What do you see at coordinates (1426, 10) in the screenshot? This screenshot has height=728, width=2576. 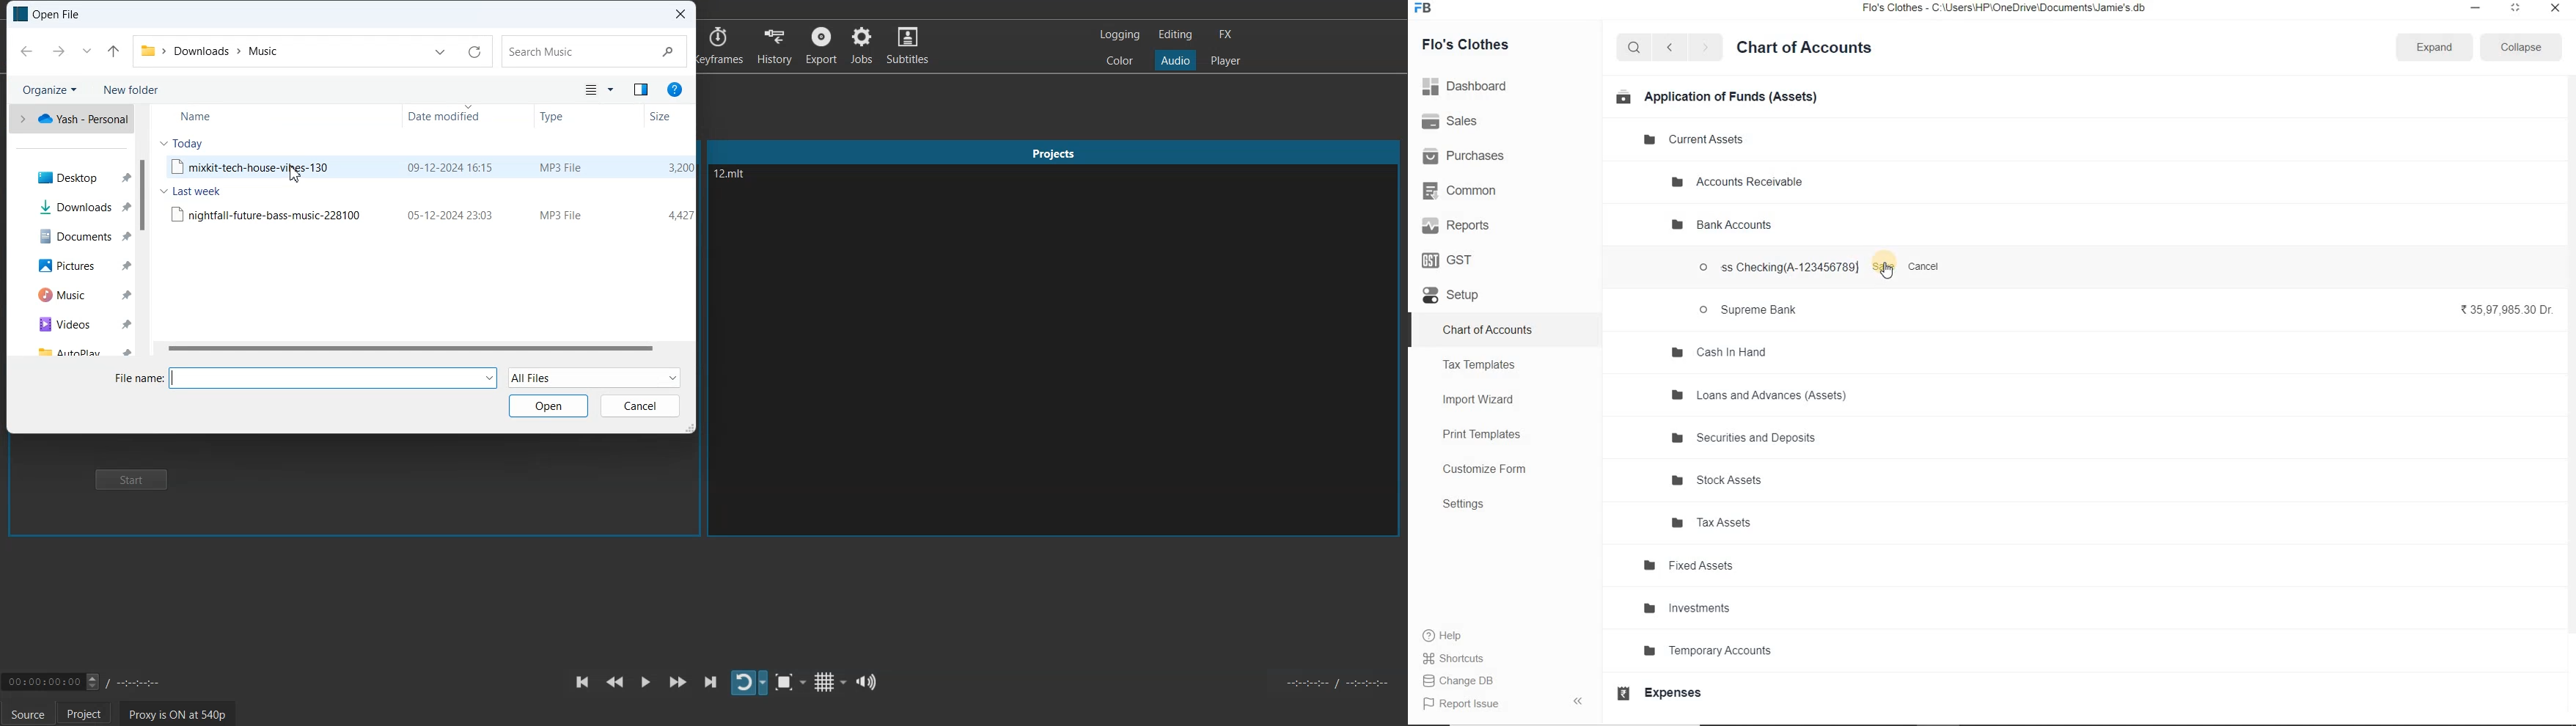 I see `Frappe Books logo` at bounding box center [1426, 10].